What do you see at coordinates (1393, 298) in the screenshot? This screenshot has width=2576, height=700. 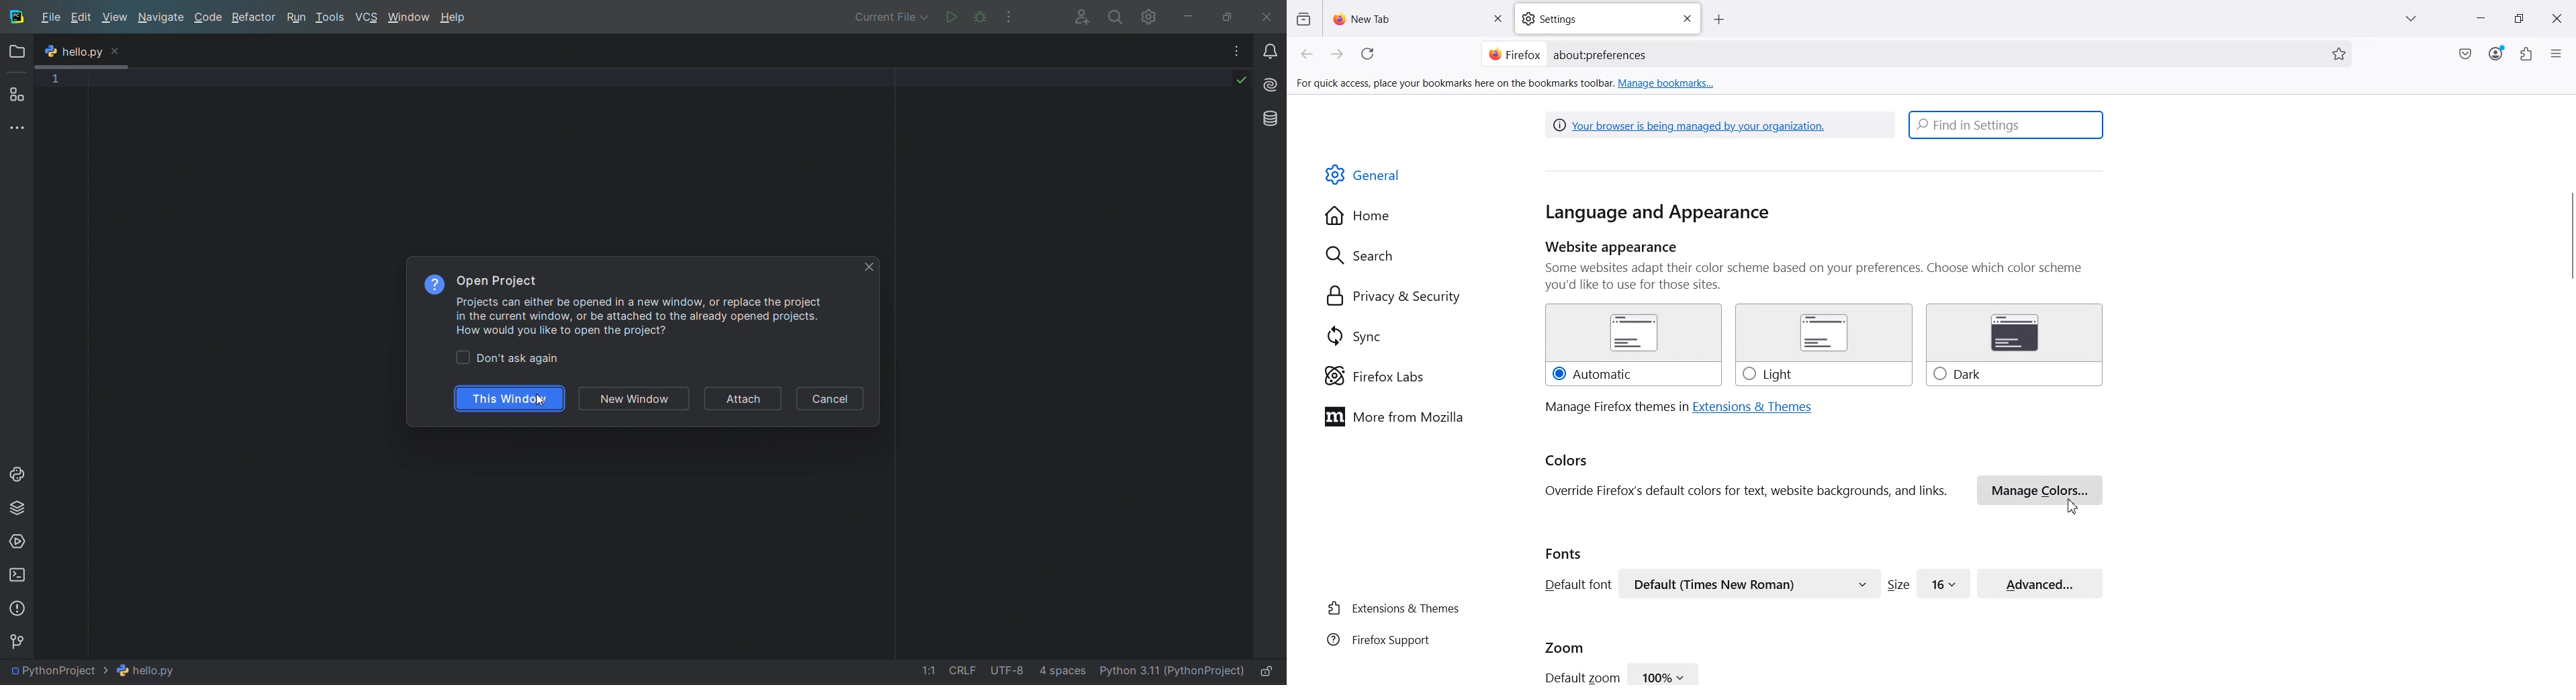 I see `8 Privacy & Security` at bounding box center [1393, 298].